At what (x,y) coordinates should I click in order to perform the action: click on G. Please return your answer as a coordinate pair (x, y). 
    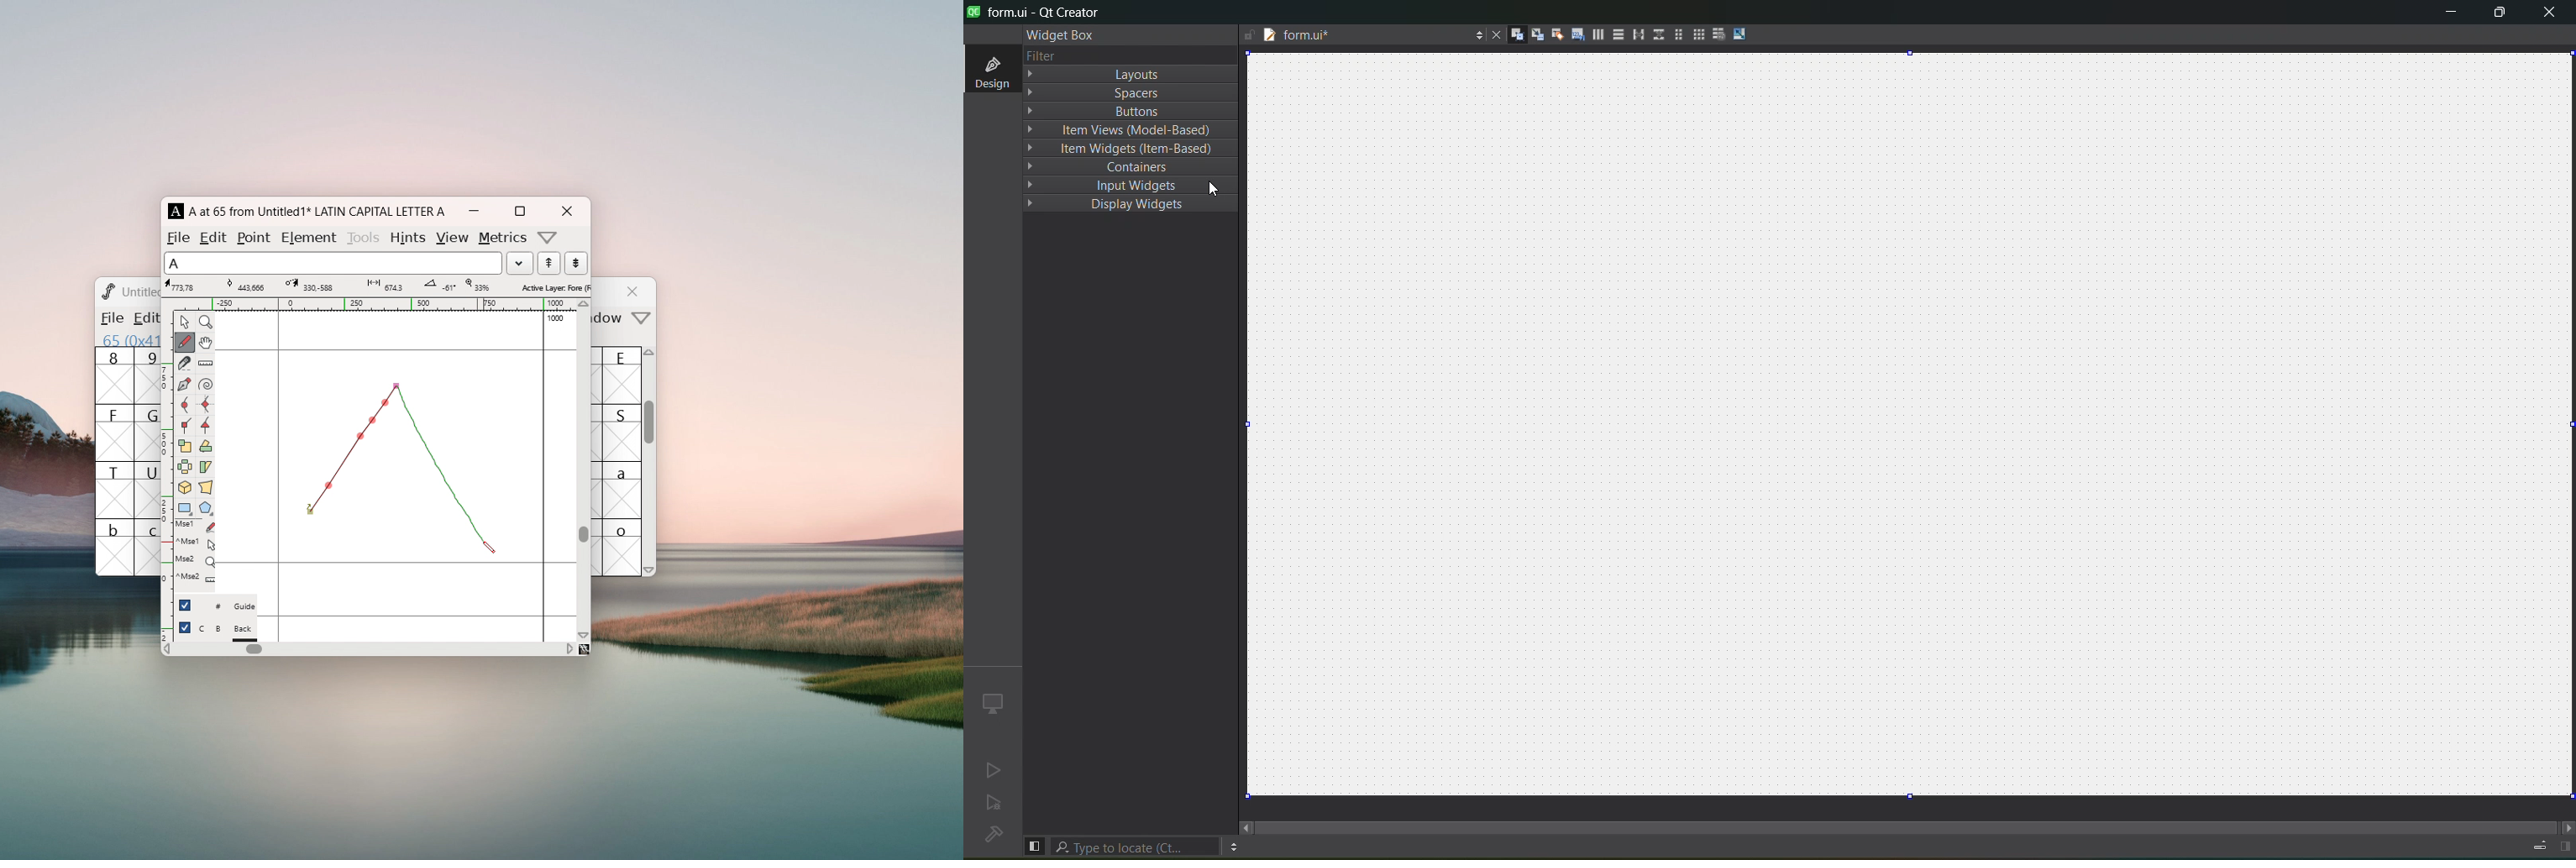
    Looking at the image, I should click on (147, 432).